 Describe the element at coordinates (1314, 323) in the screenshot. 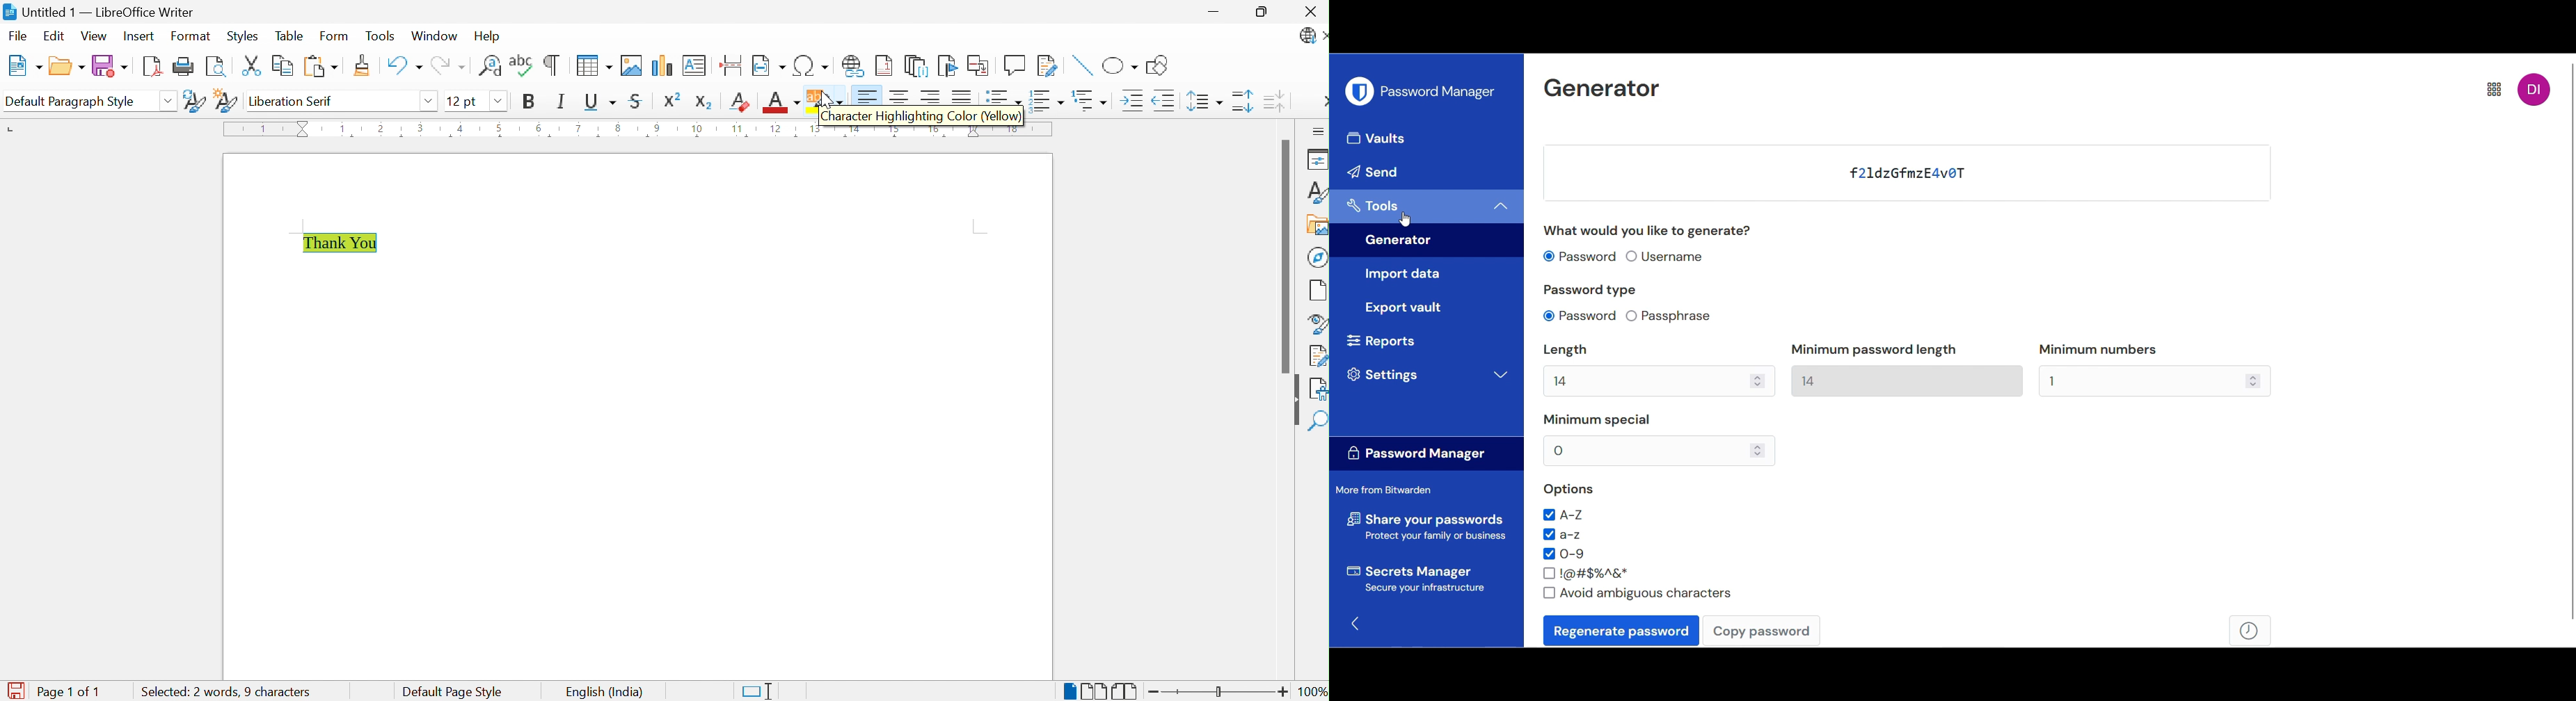

I see `Style Navigator` at that location.